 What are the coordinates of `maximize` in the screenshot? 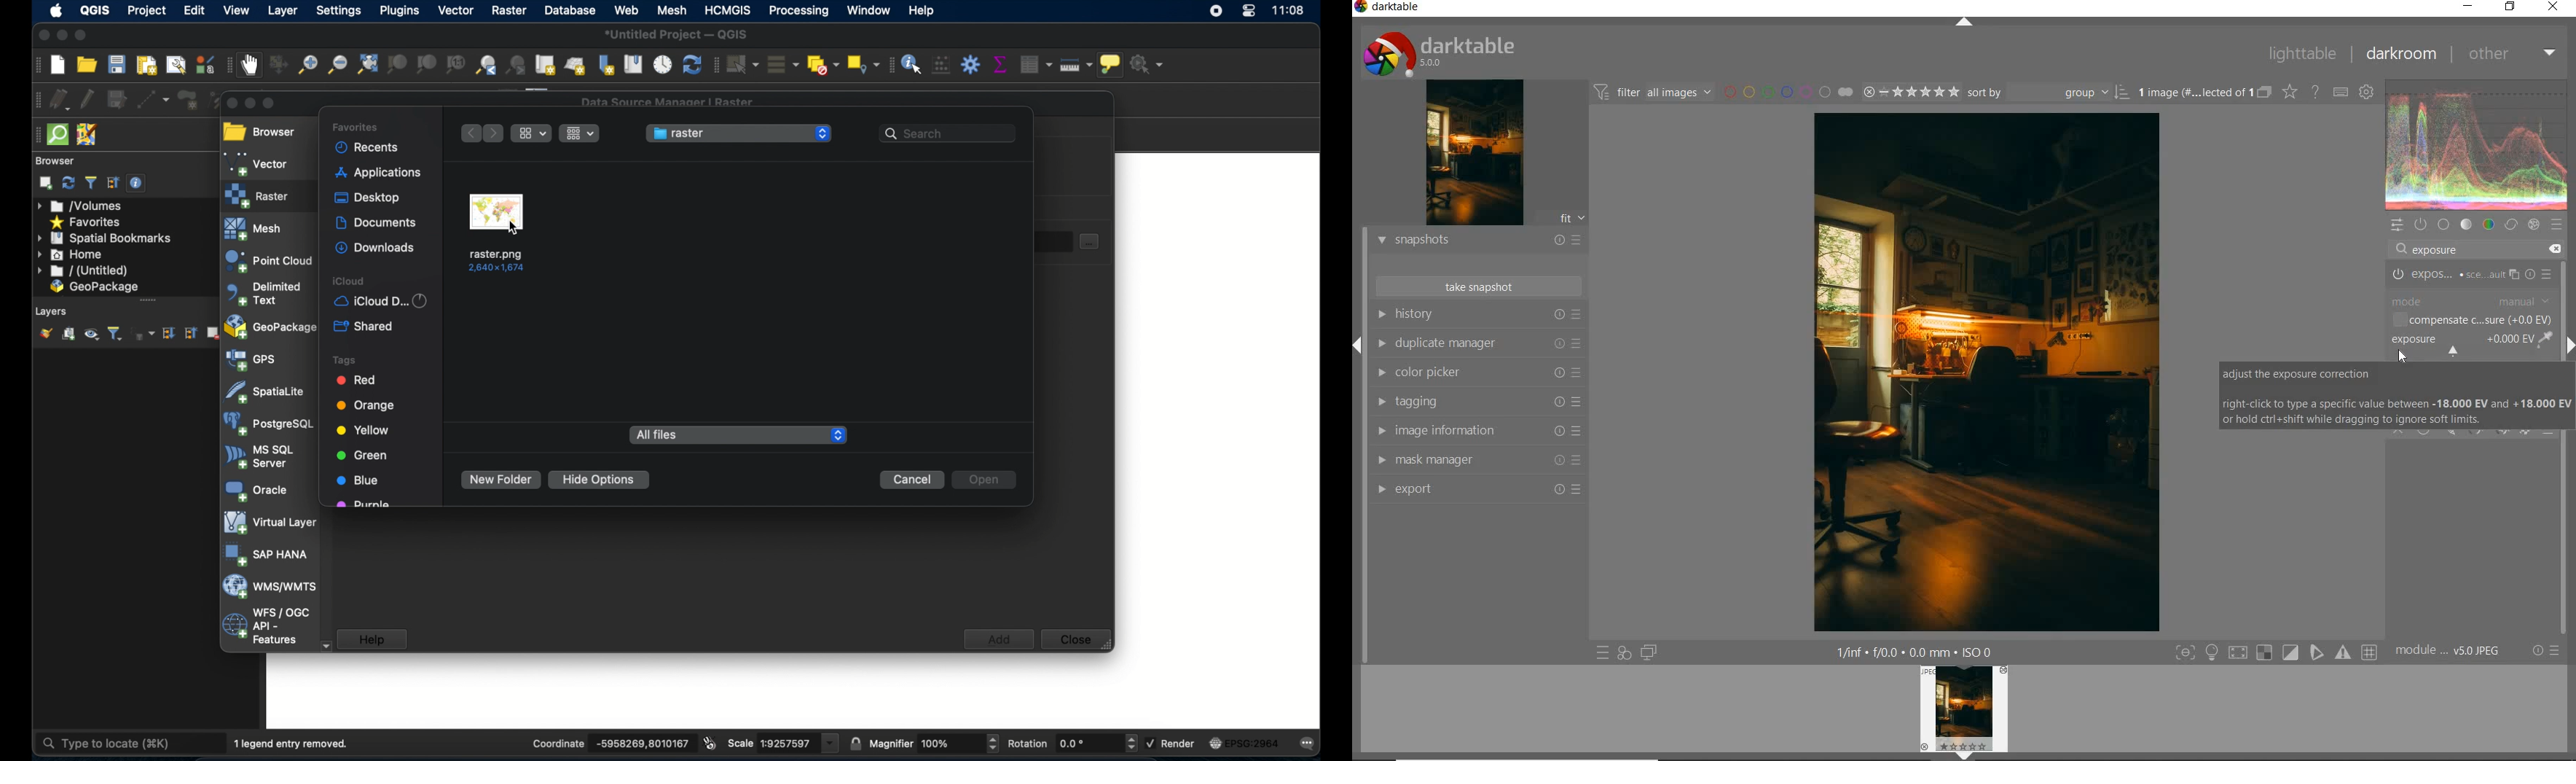 It's located at (81, 35).